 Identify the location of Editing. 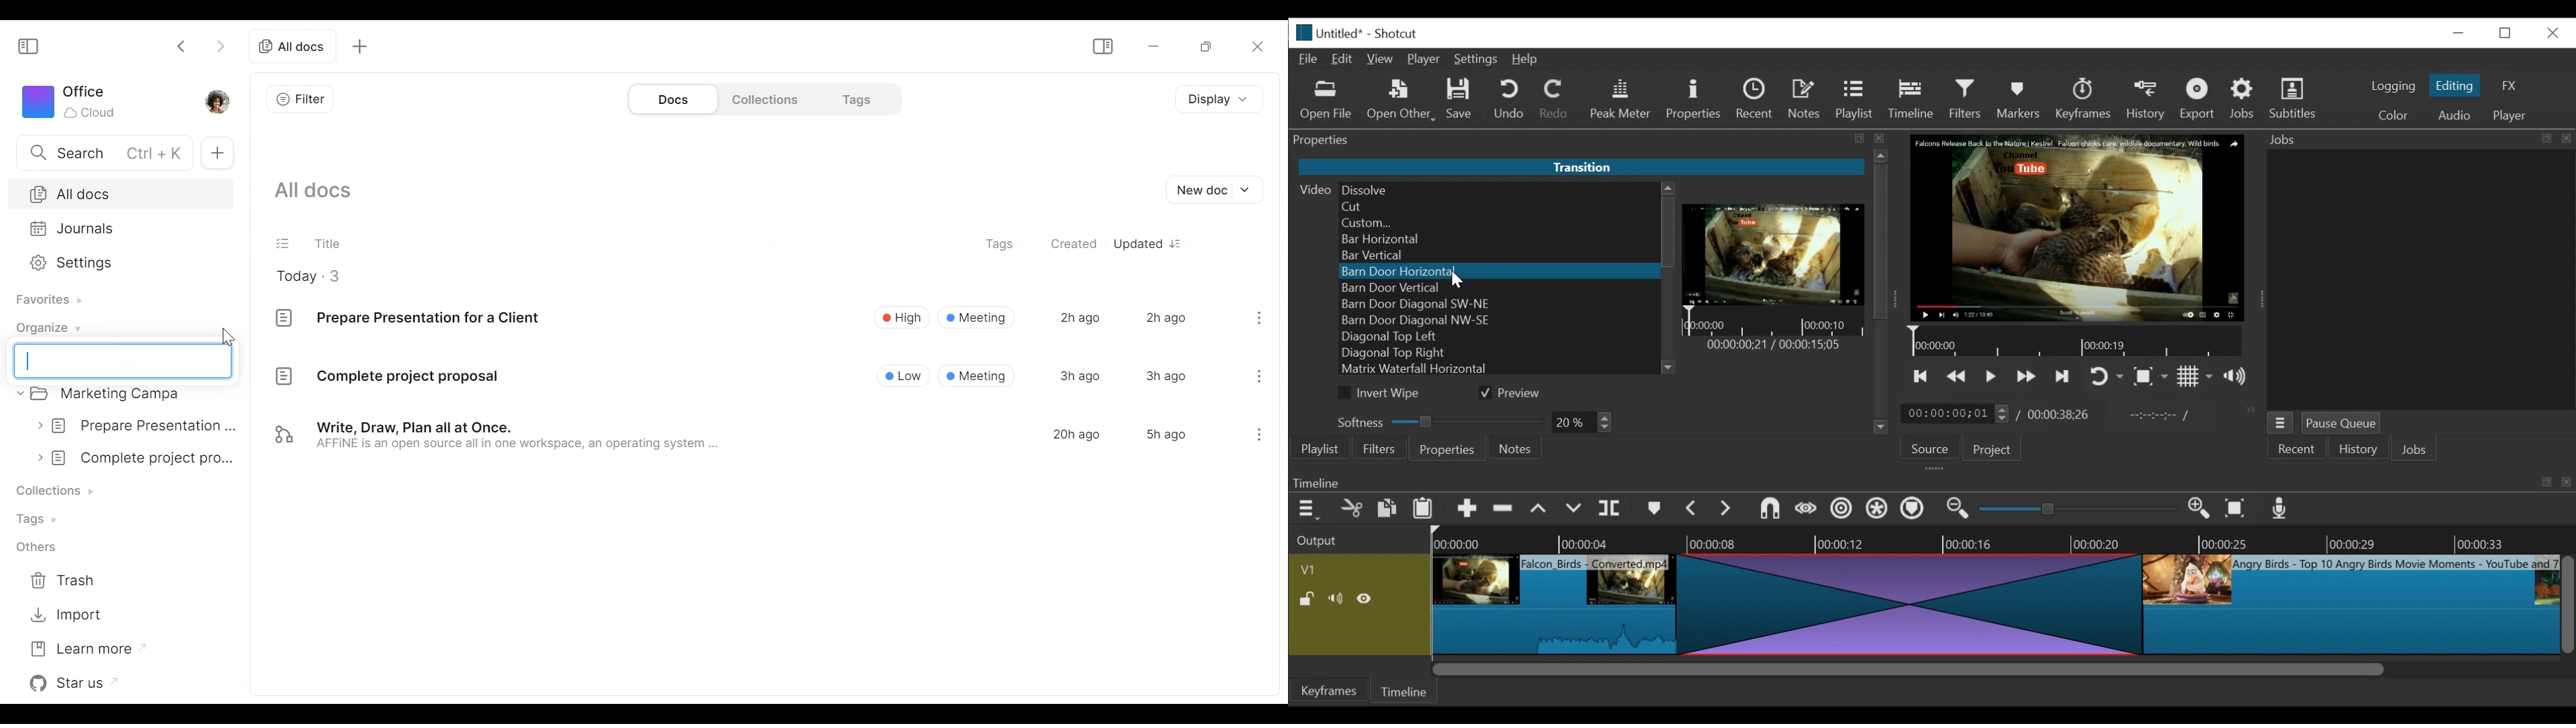
(2457, 85).